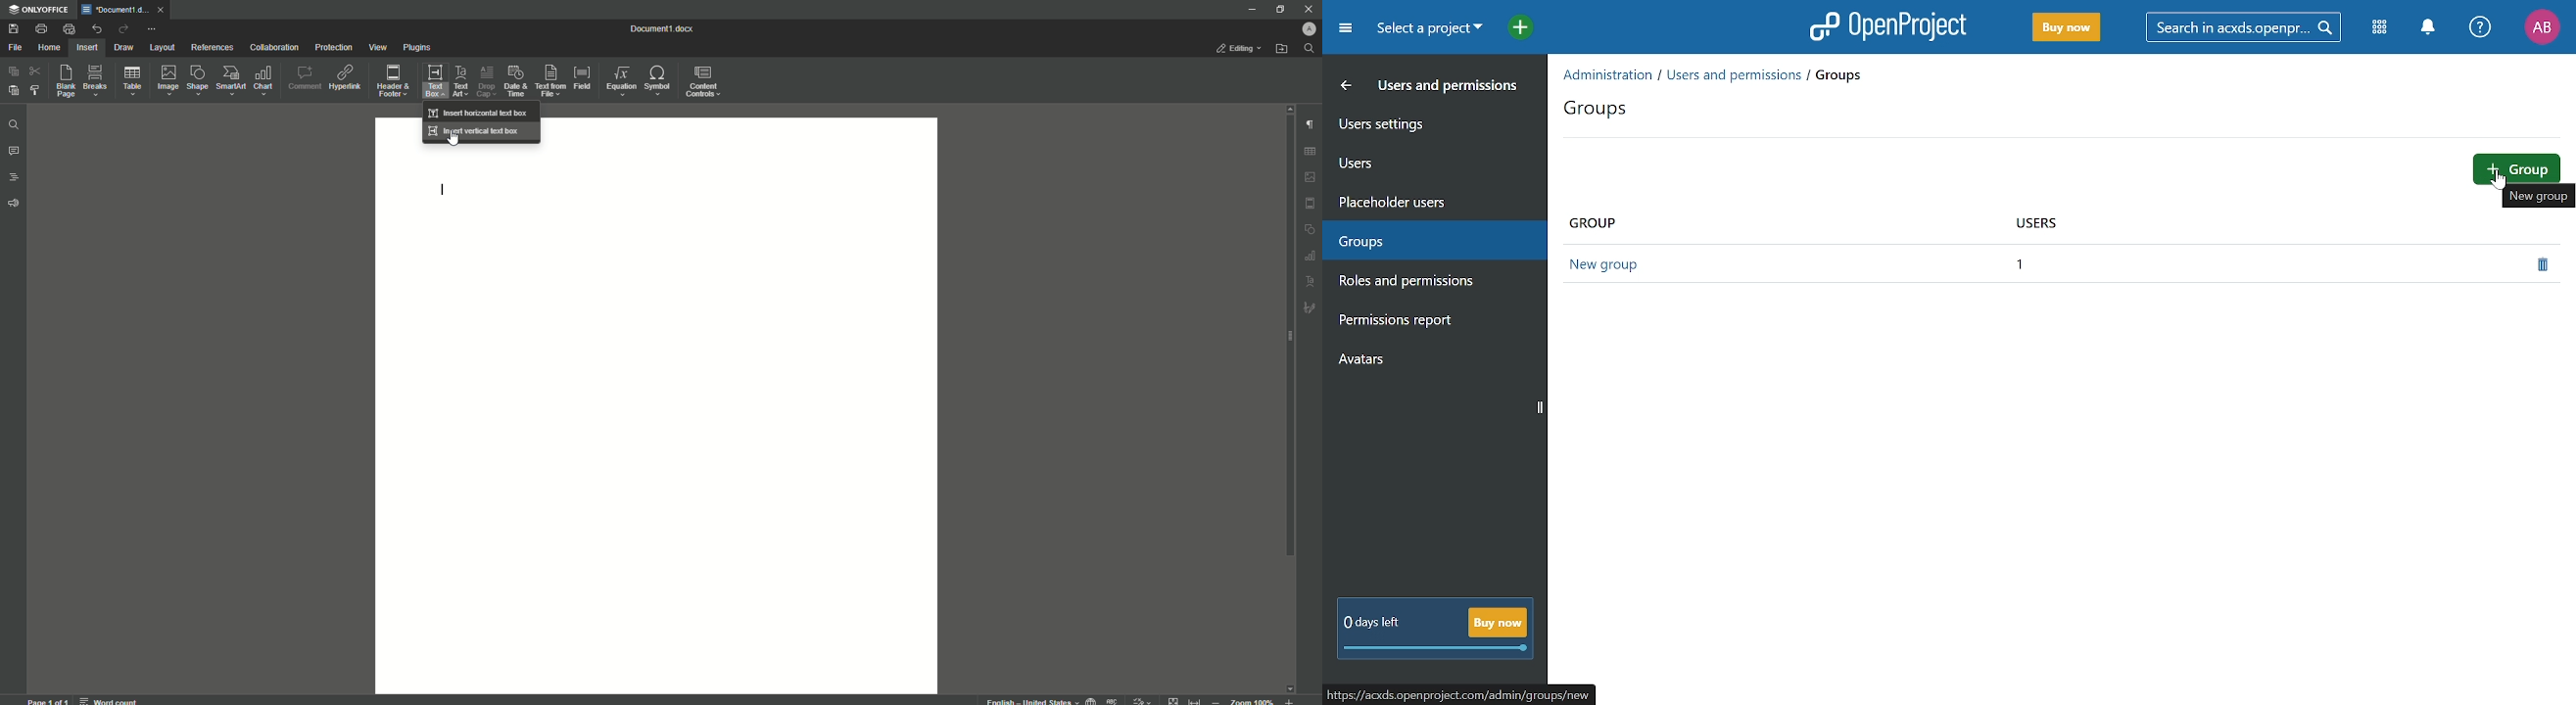 The height and width of the screenshot is (728, 2576). Describe the element at coordinates (39, 10) in the screenshot. I see `ONLYOFFICE` at that location.